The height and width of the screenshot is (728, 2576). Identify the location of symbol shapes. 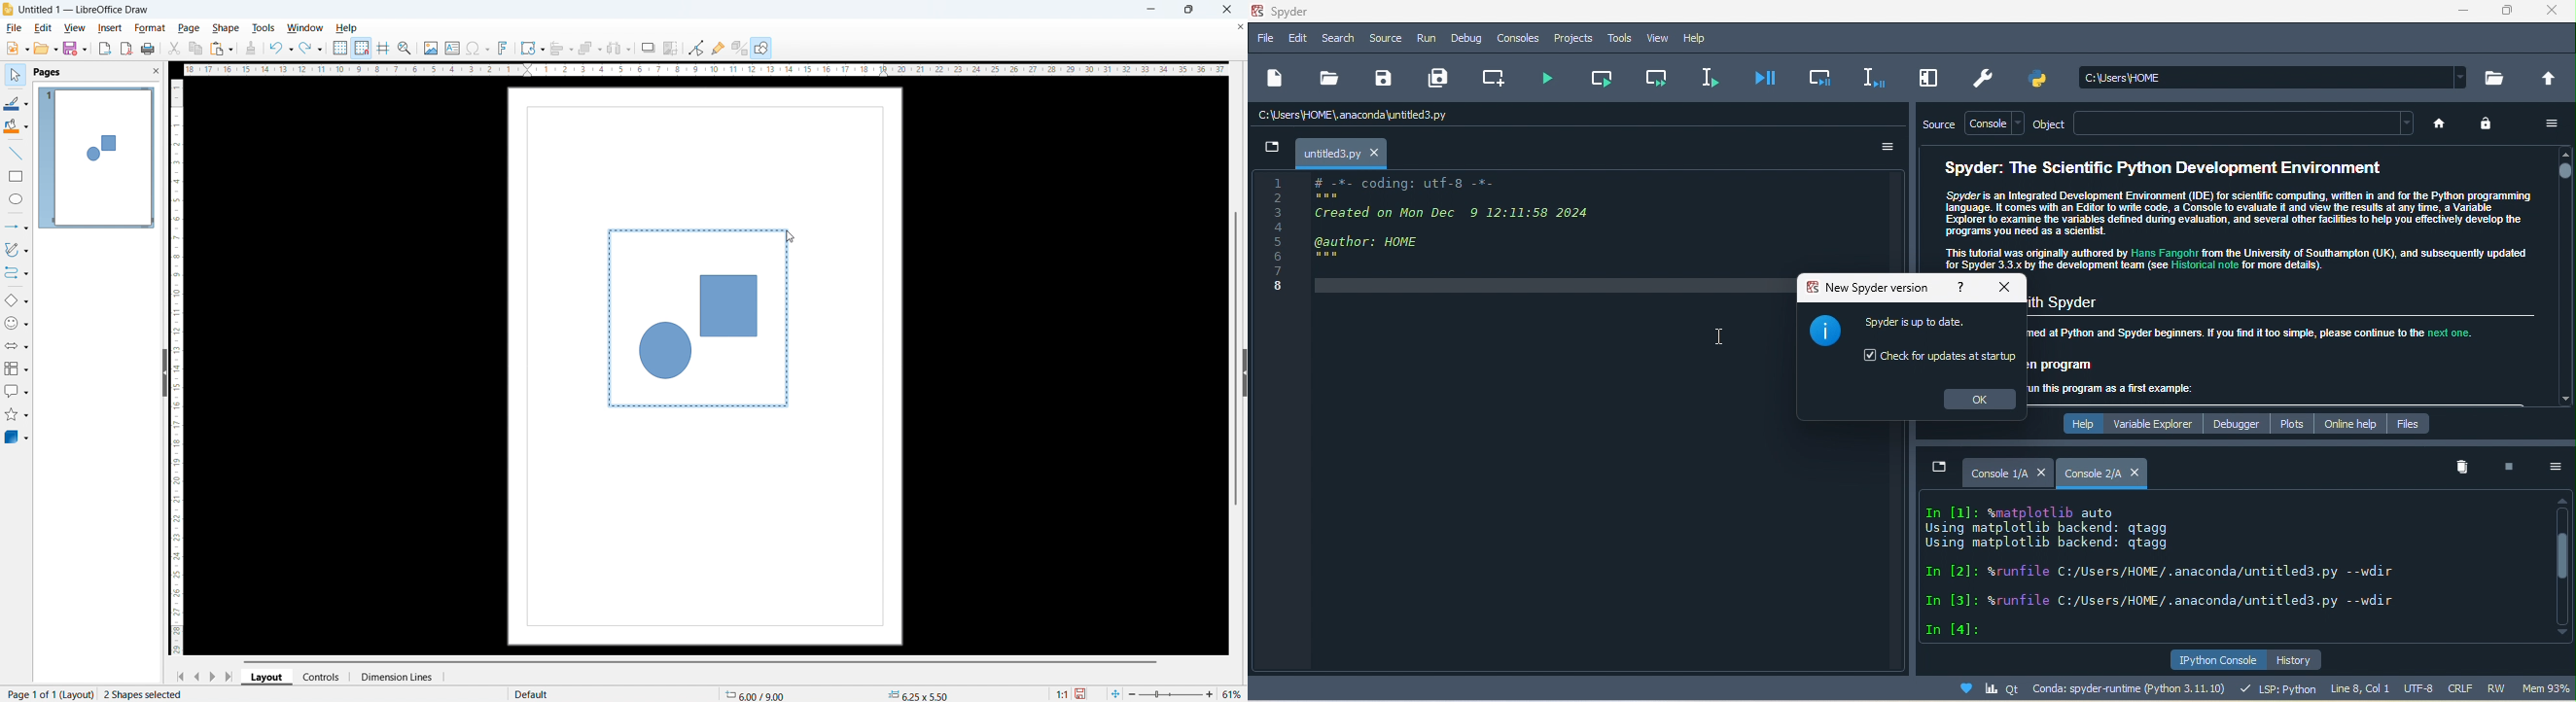
(16, 323).